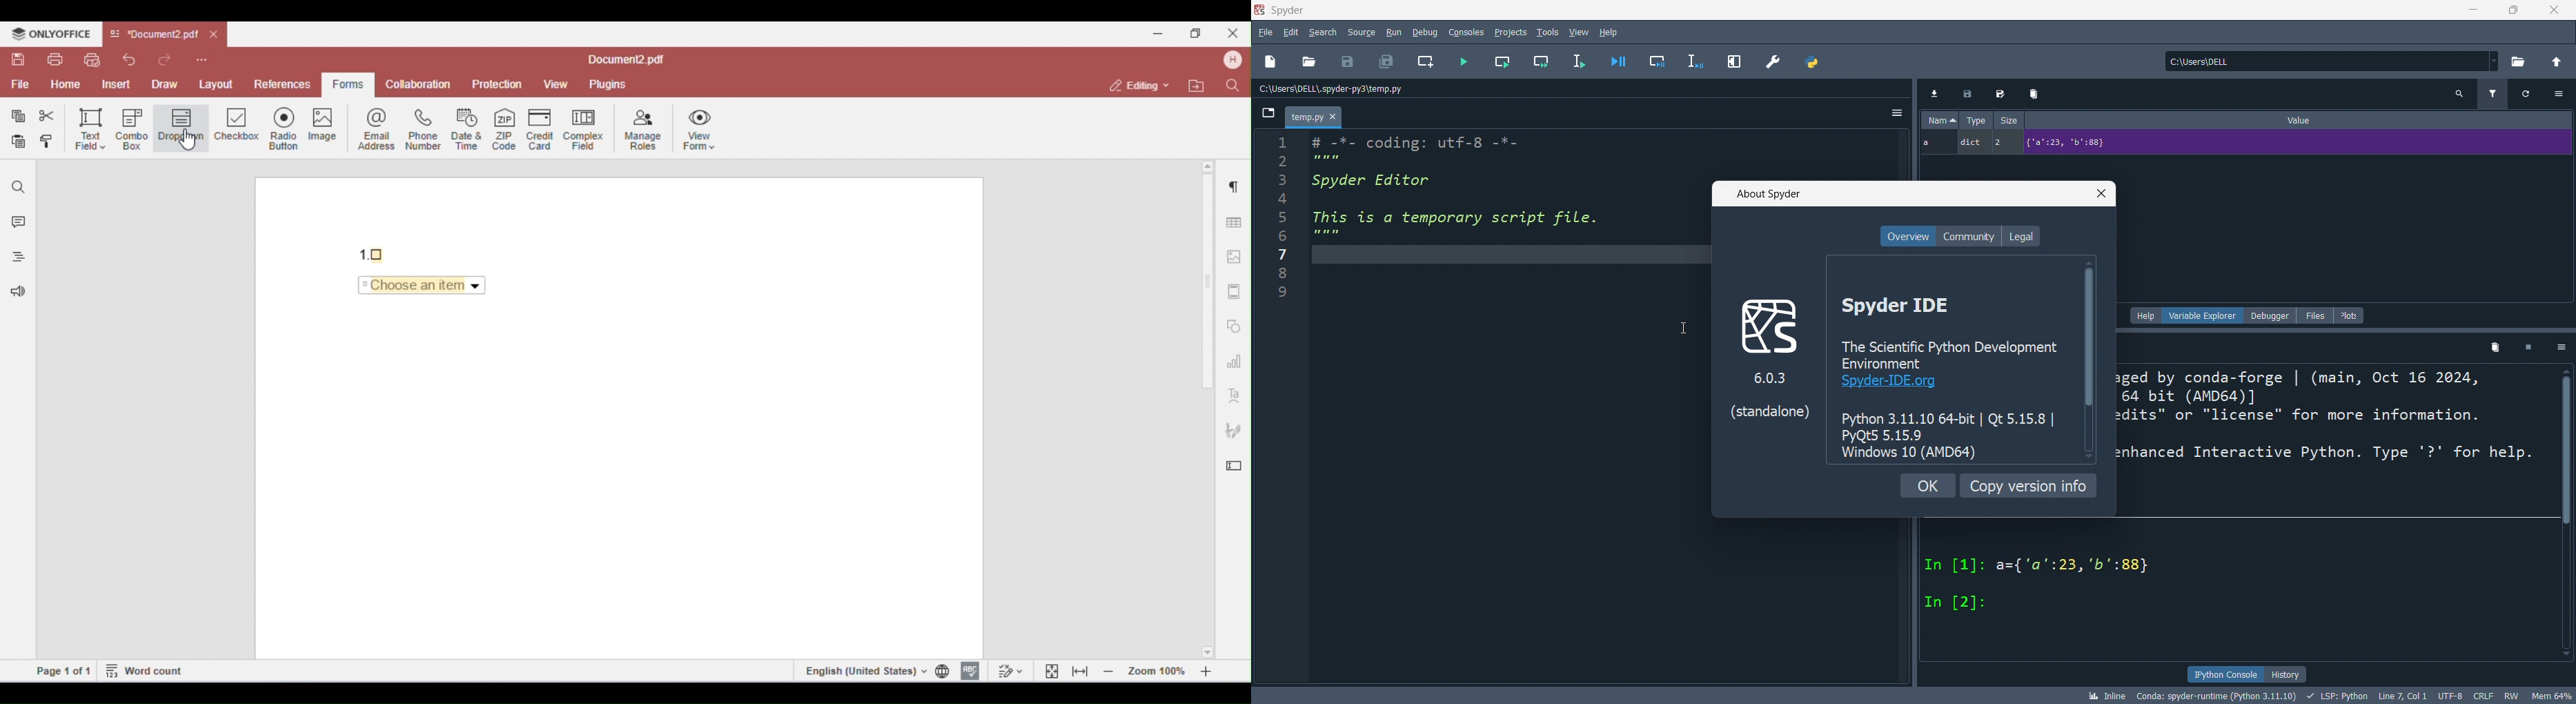  I want to click on current directory, so click(2332, 61).